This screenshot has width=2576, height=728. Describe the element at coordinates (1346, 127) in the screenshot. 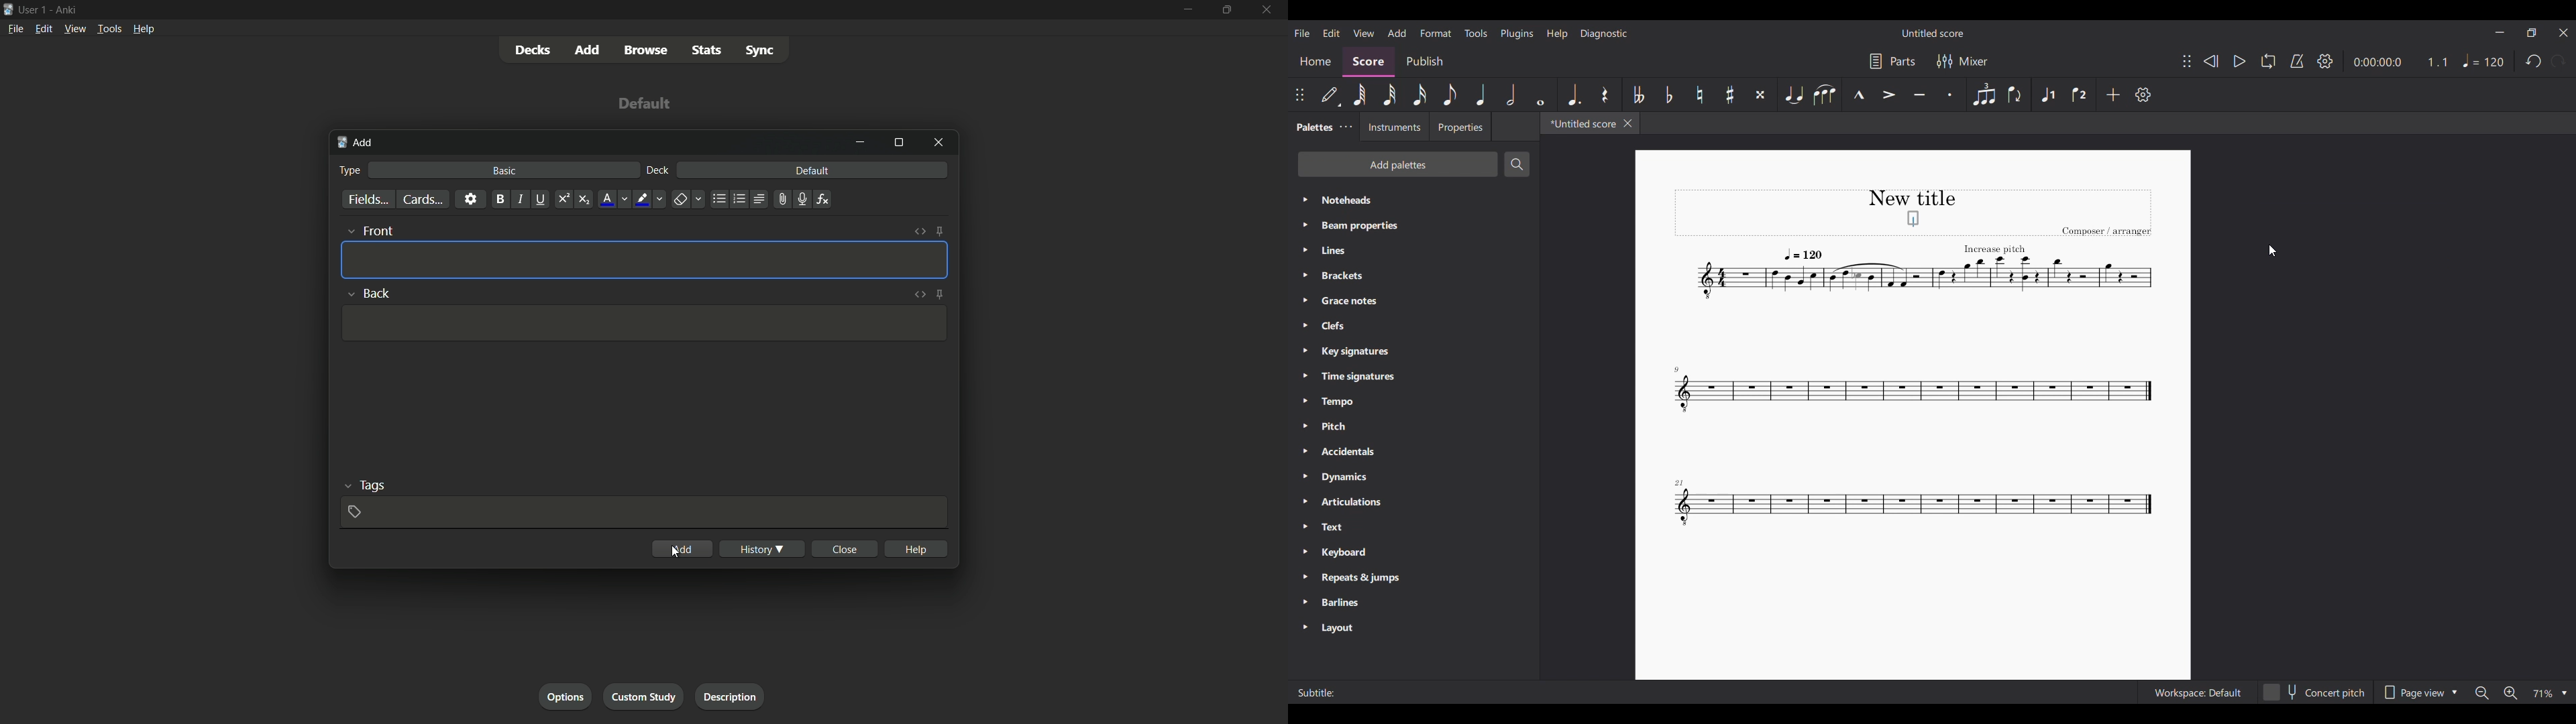

I see `Palette settings` at that location.